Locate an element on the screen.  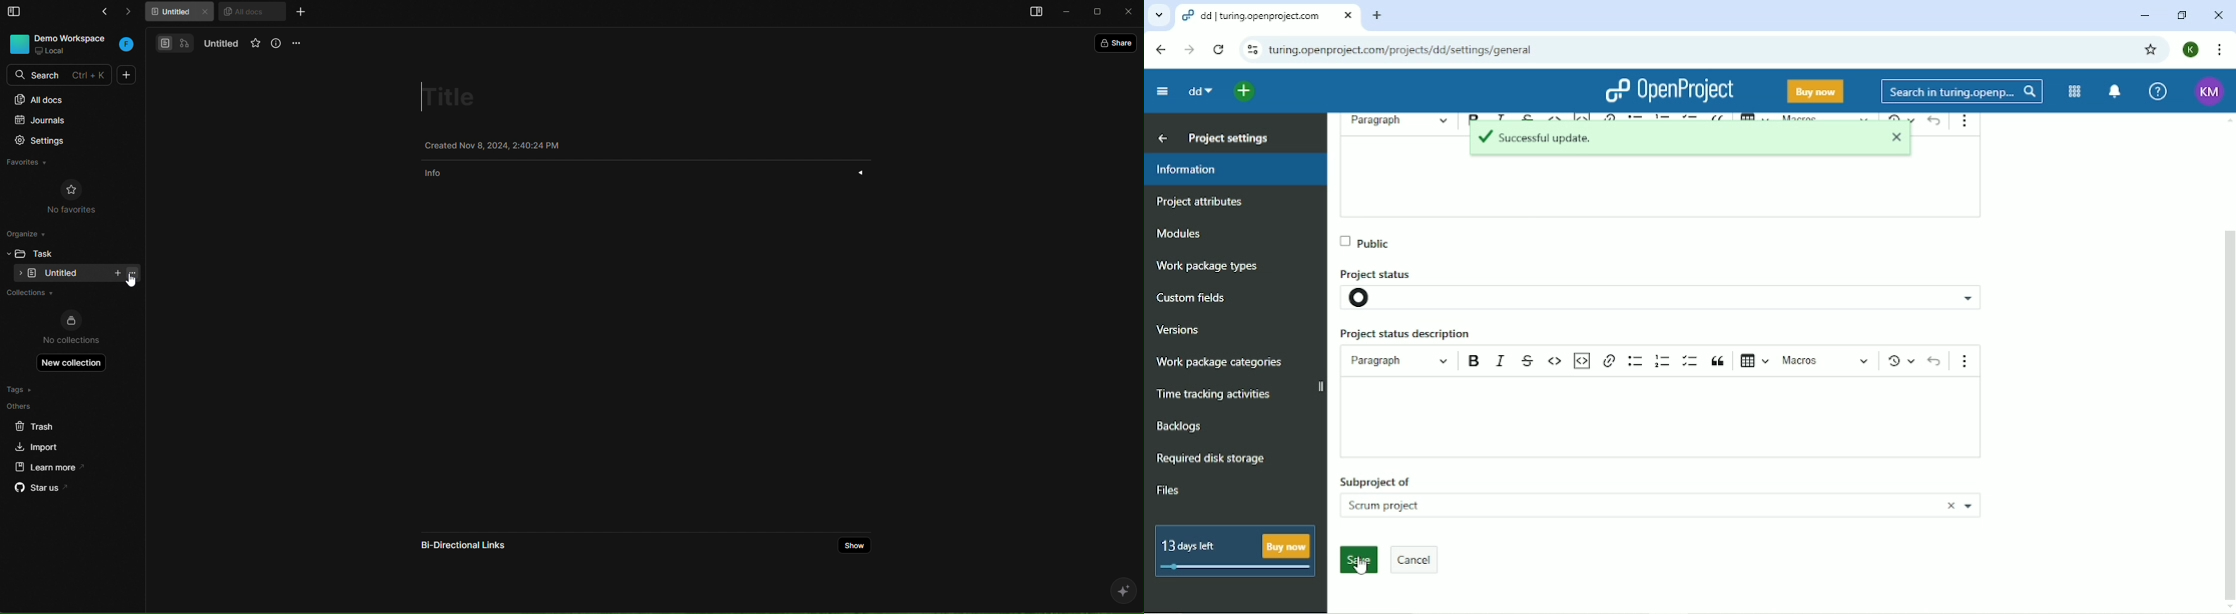
Versions is located at coordinates (1178, 331).